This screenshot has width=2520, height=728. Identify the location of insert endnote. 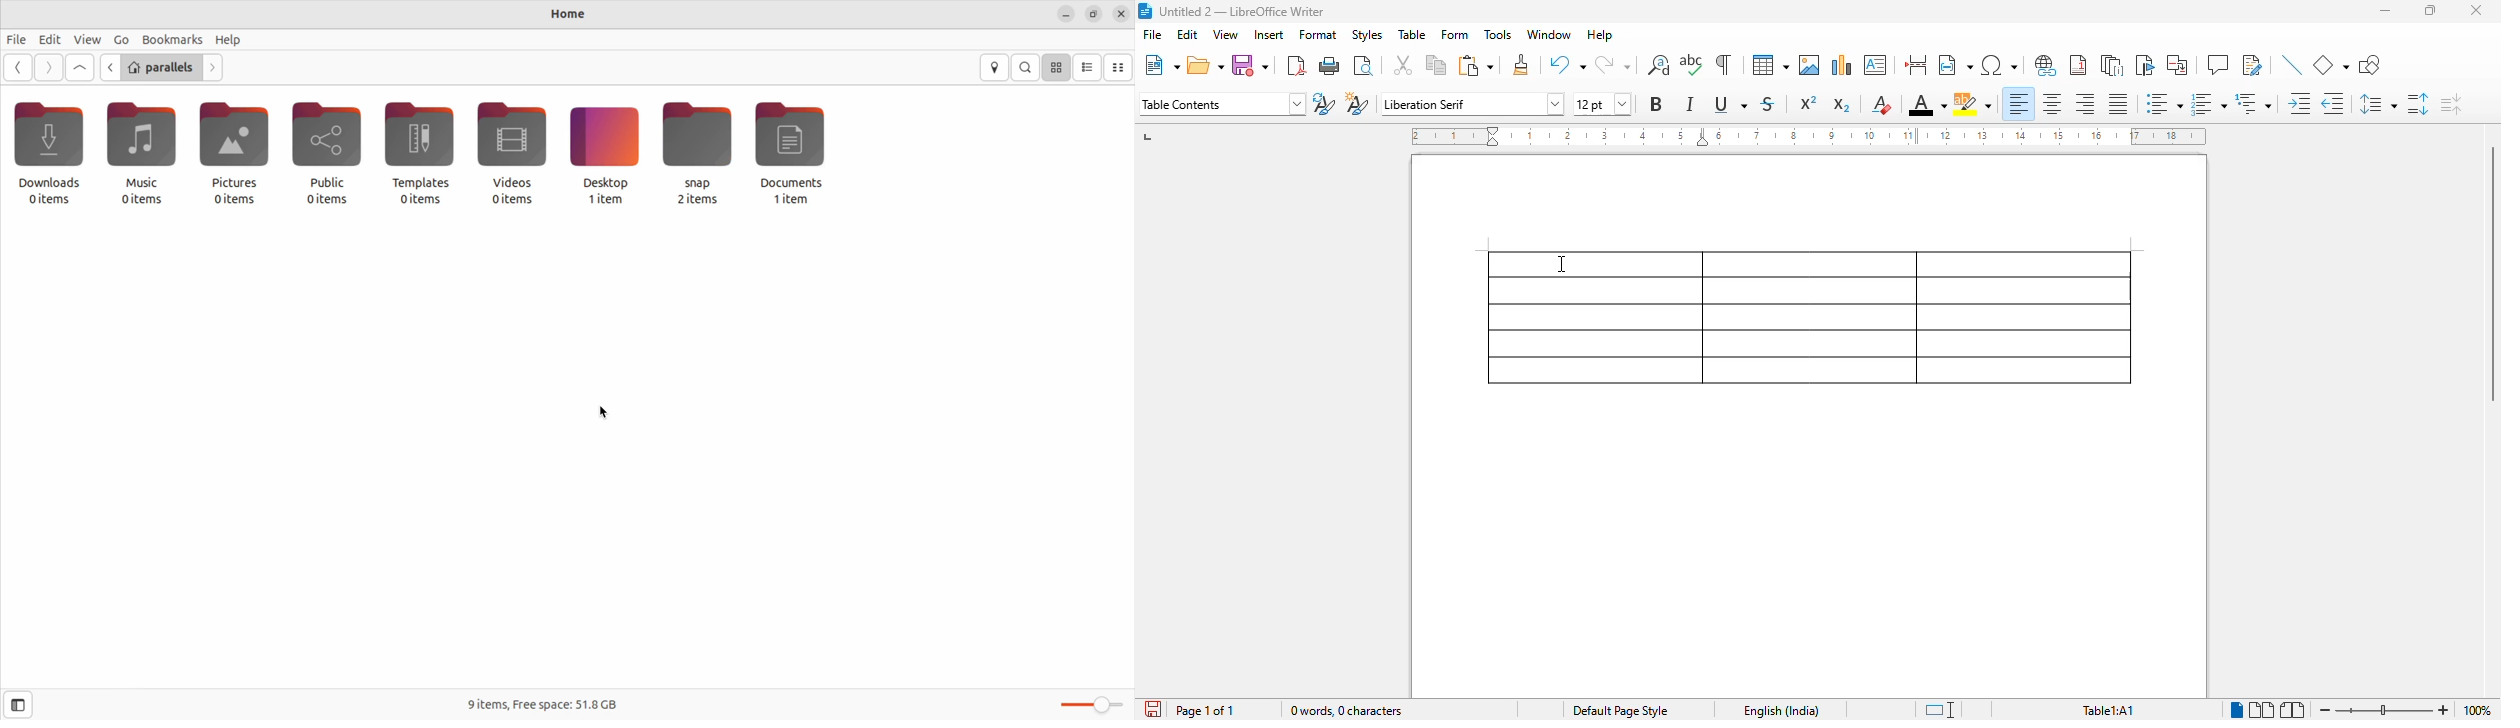
(2112, 65).